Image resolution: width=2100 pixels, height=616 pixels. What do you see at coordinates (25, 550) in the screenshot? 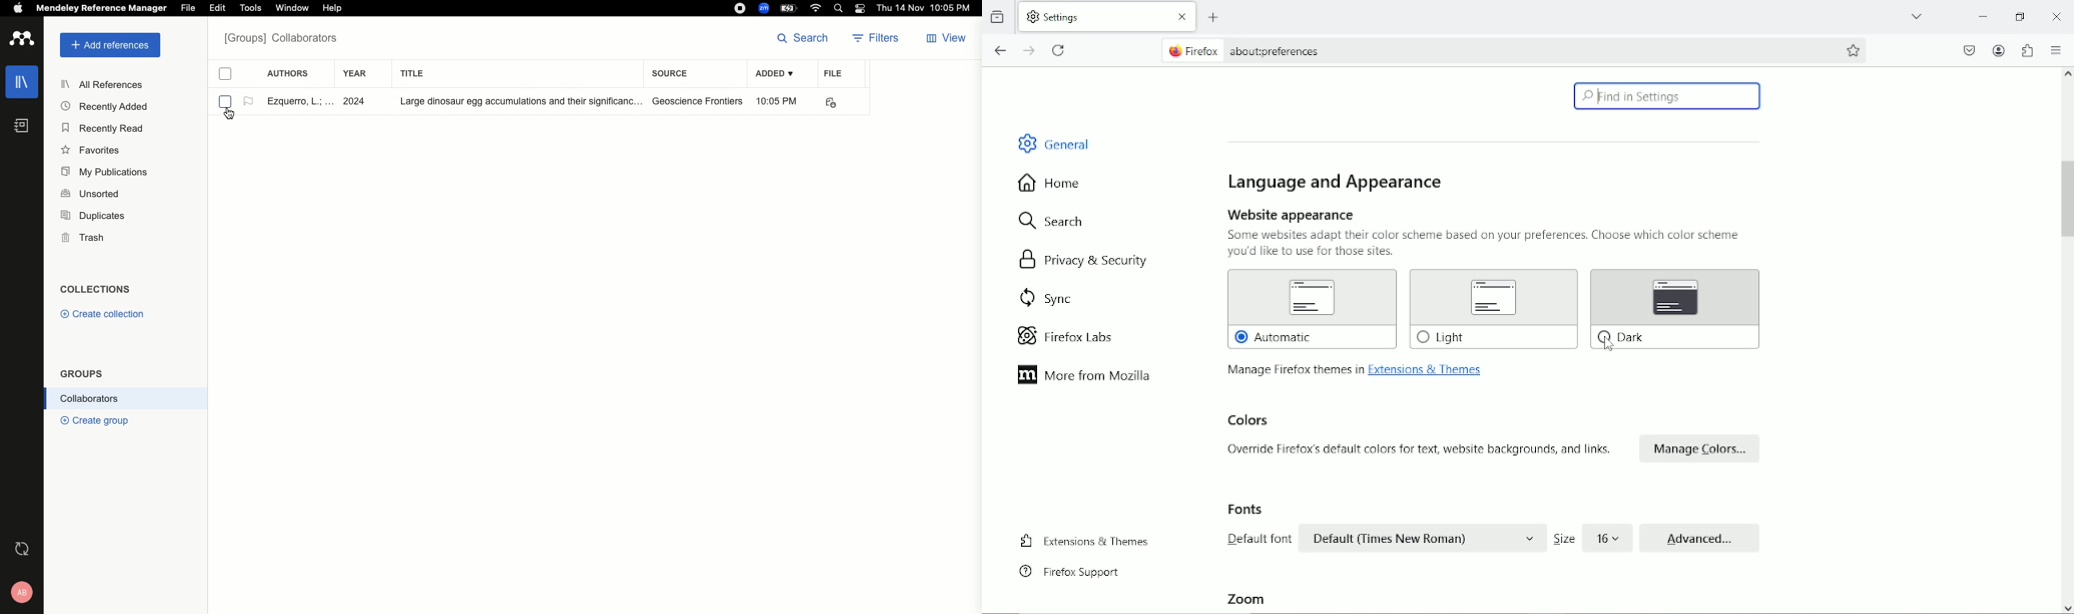
I see `Last sync` at bounding box center [25, 550].